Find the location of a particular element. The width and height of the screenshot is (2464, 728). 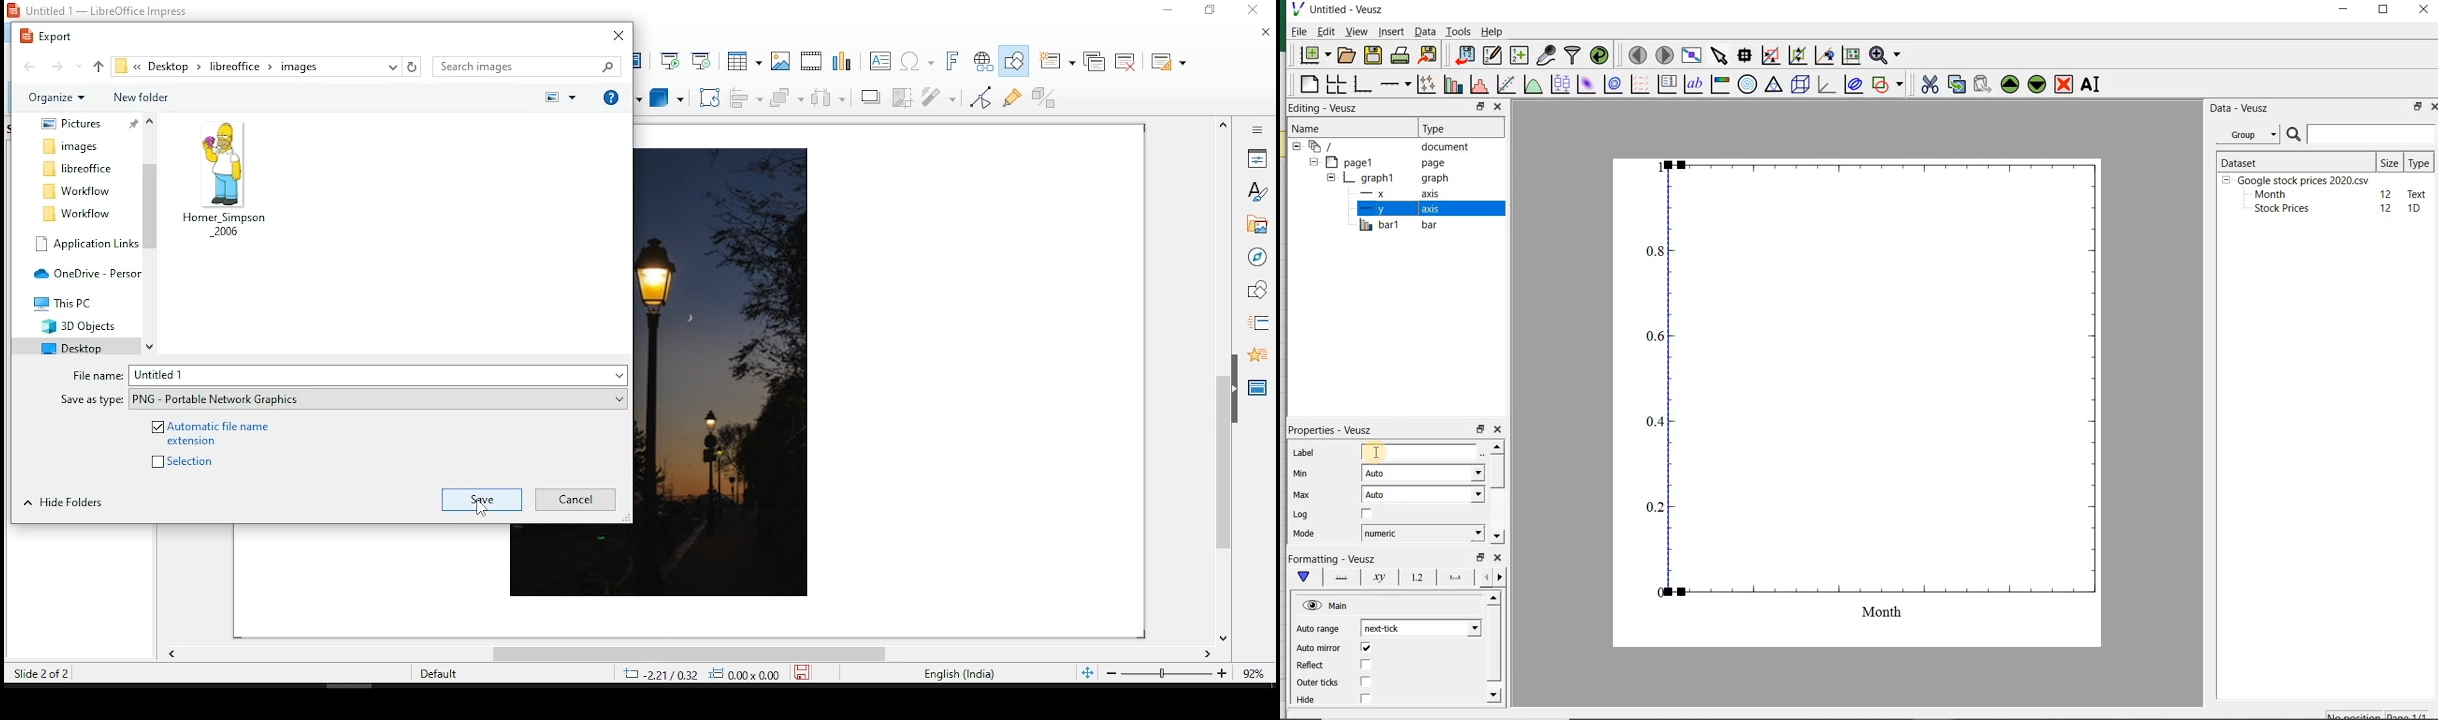

save is located at coordinates (482, 499).